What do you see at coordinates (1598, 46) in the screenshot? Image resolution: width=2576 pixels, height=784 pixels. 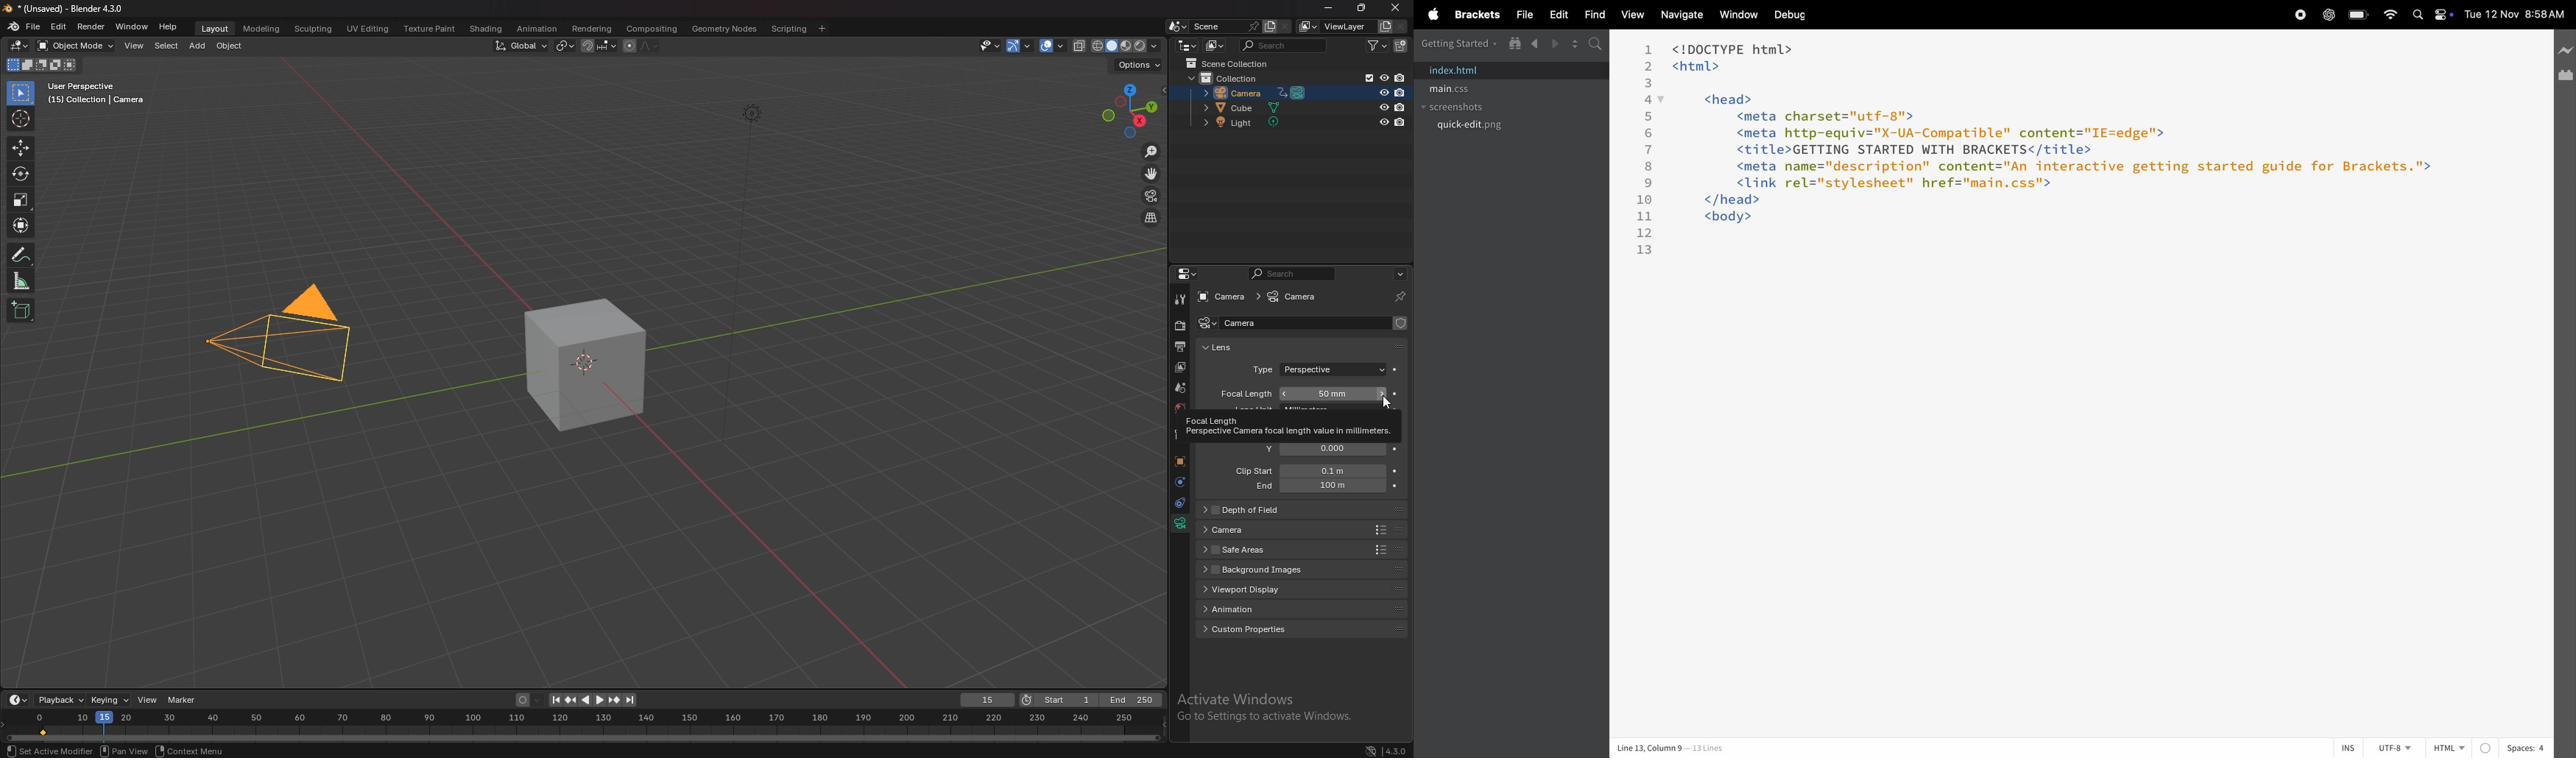 I see `search` at bounding box center [1598, 46].